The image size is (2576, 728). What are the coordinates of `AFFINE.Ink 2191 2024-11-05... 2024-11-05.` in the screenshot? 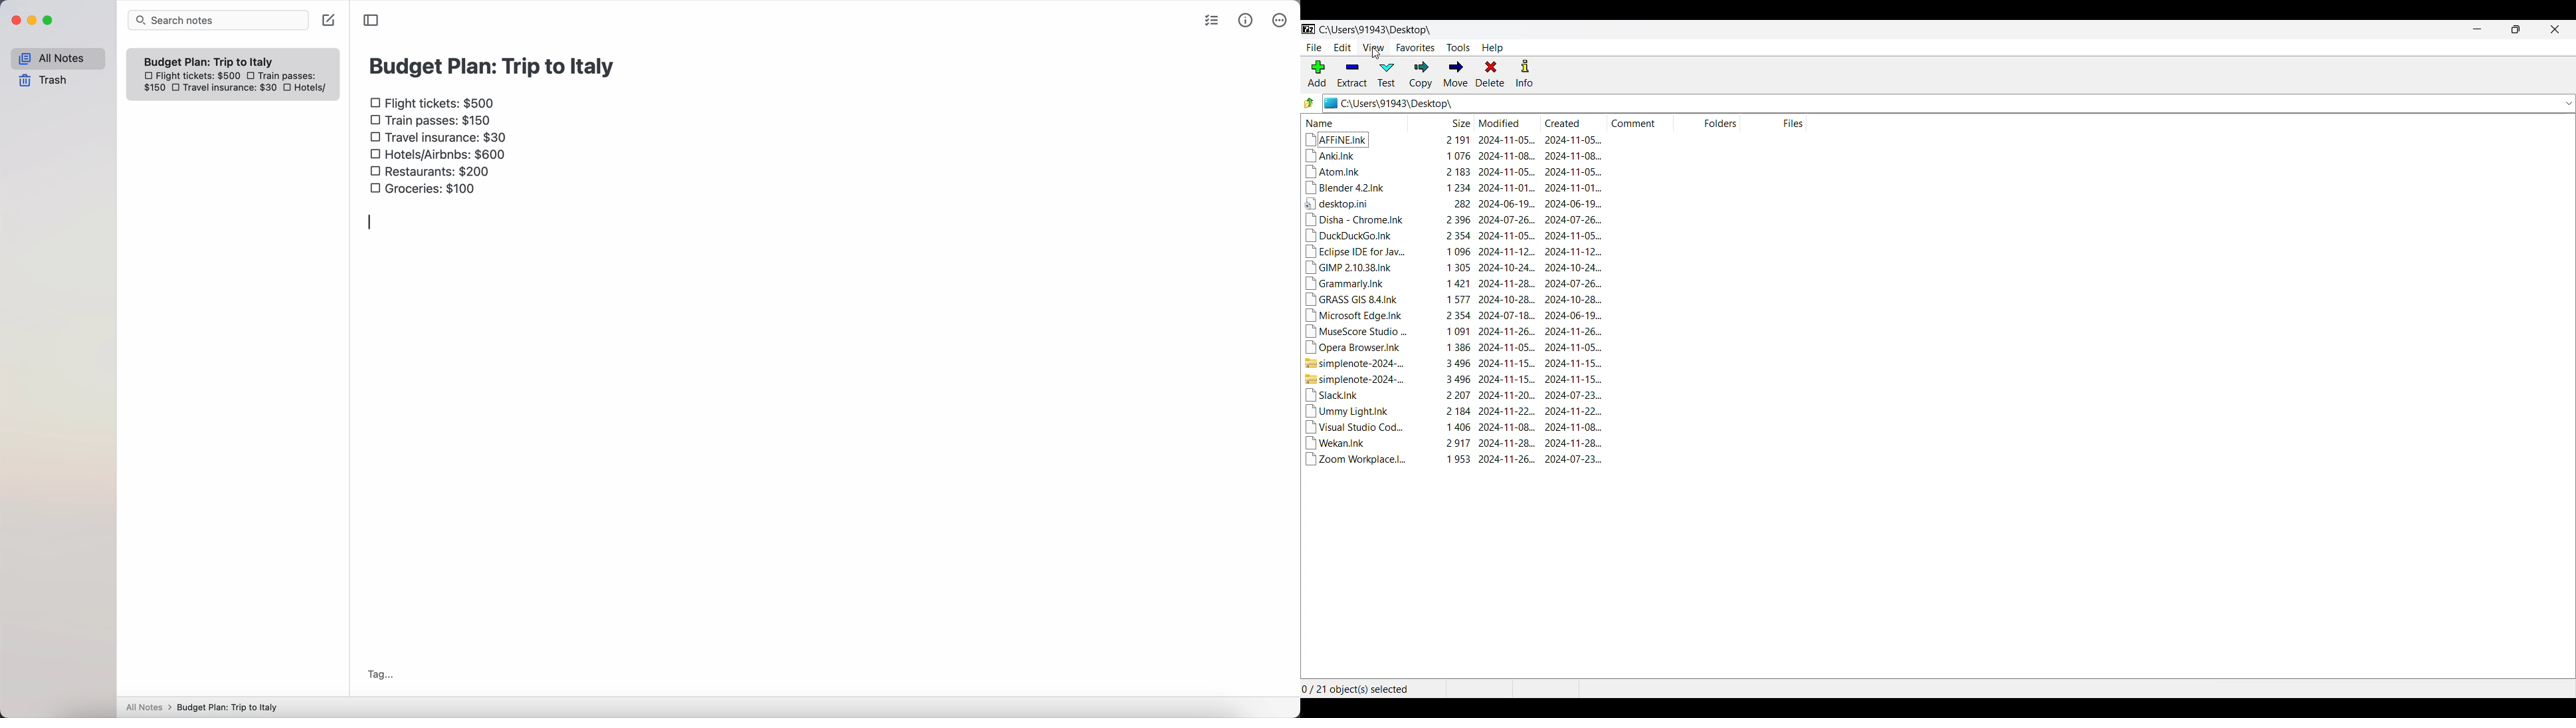 It's located at (1465, 140).